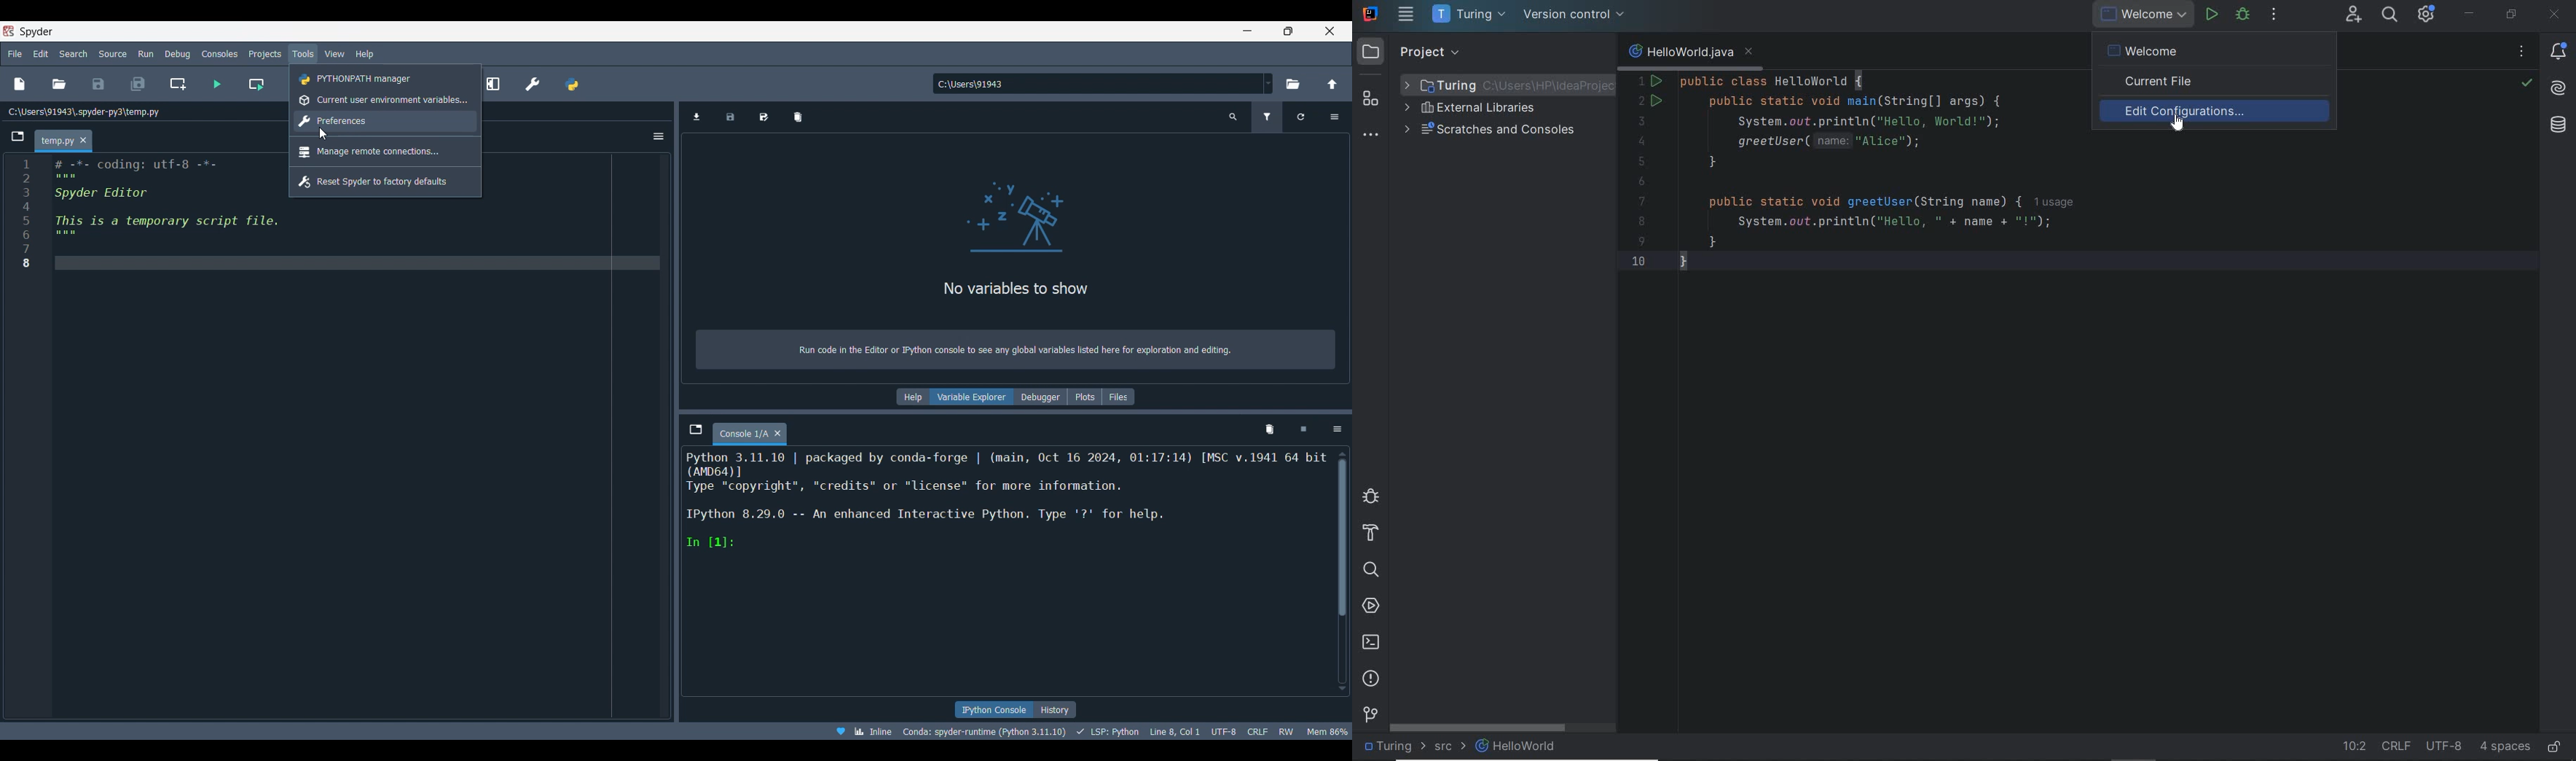  Describe the element at coordinates (85, 112) in the screenshot. I see `Location of current file` at that location.